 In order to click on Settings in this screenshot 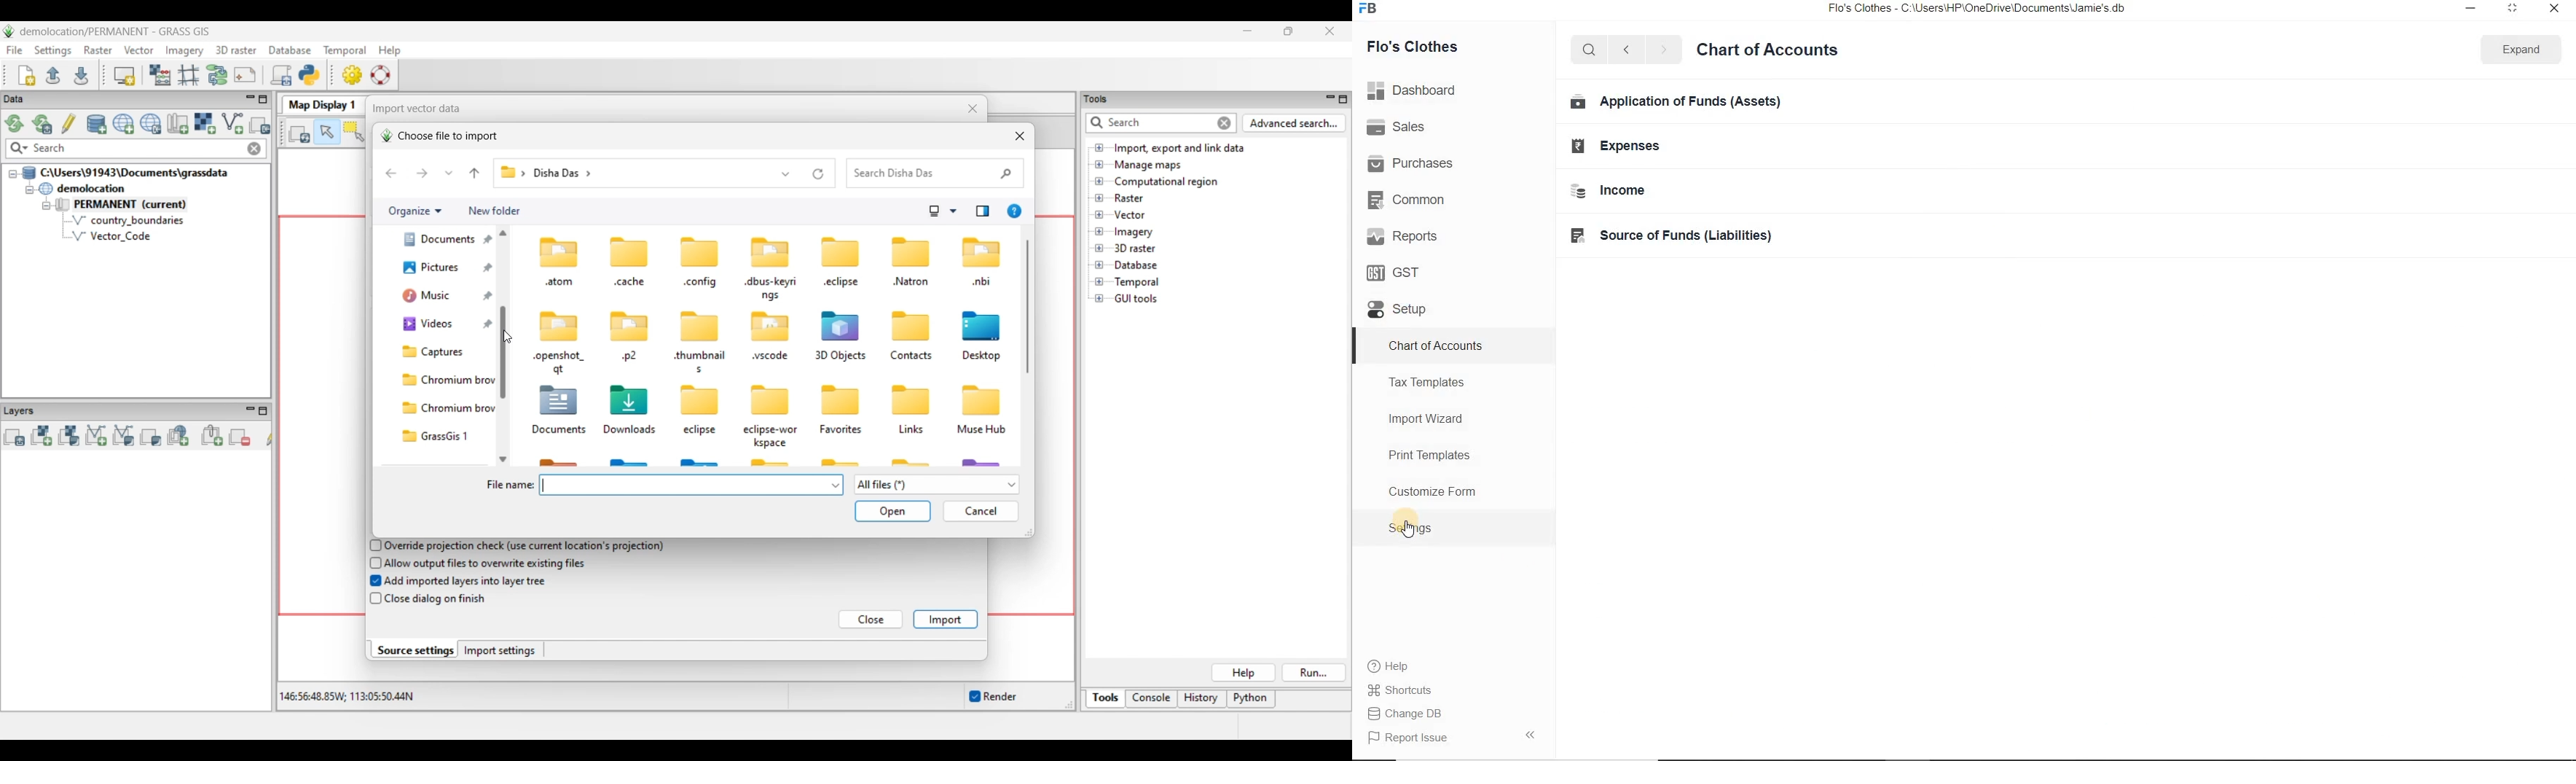, I will do `click(1413, 529)`.